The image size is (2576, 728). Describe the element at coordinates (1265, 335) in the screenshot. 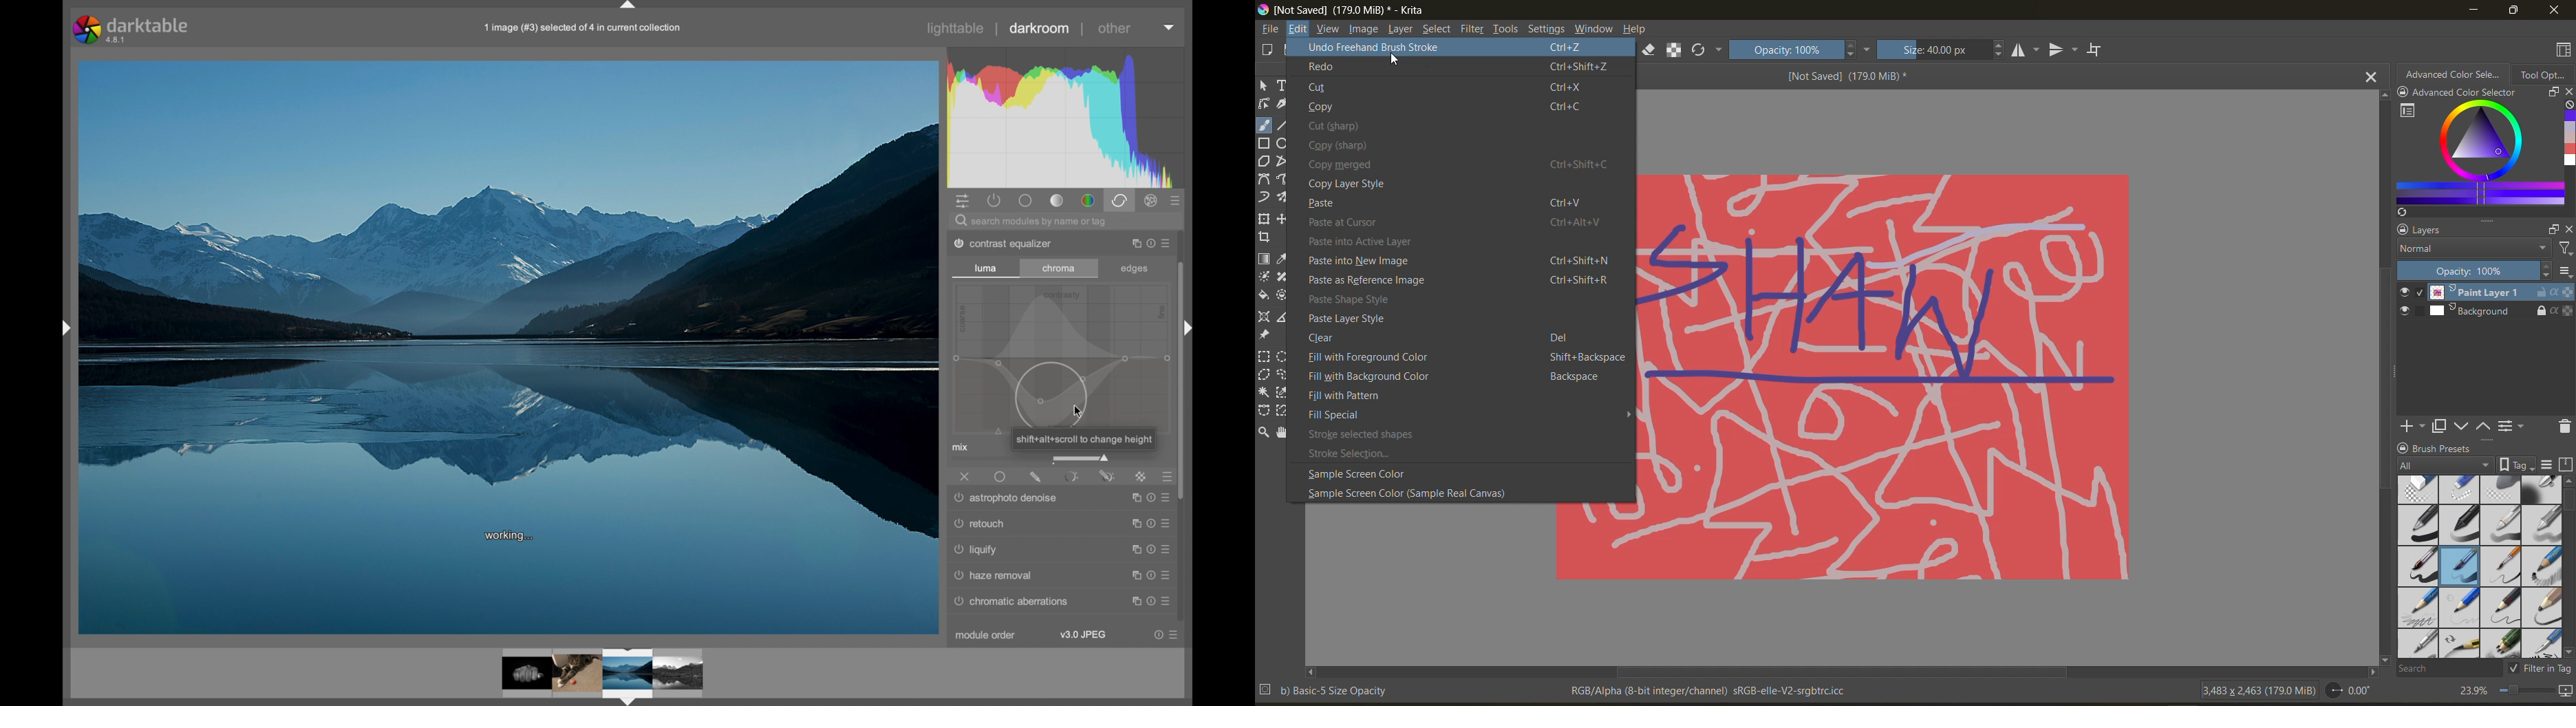

I see `Reference image tool` at that location.